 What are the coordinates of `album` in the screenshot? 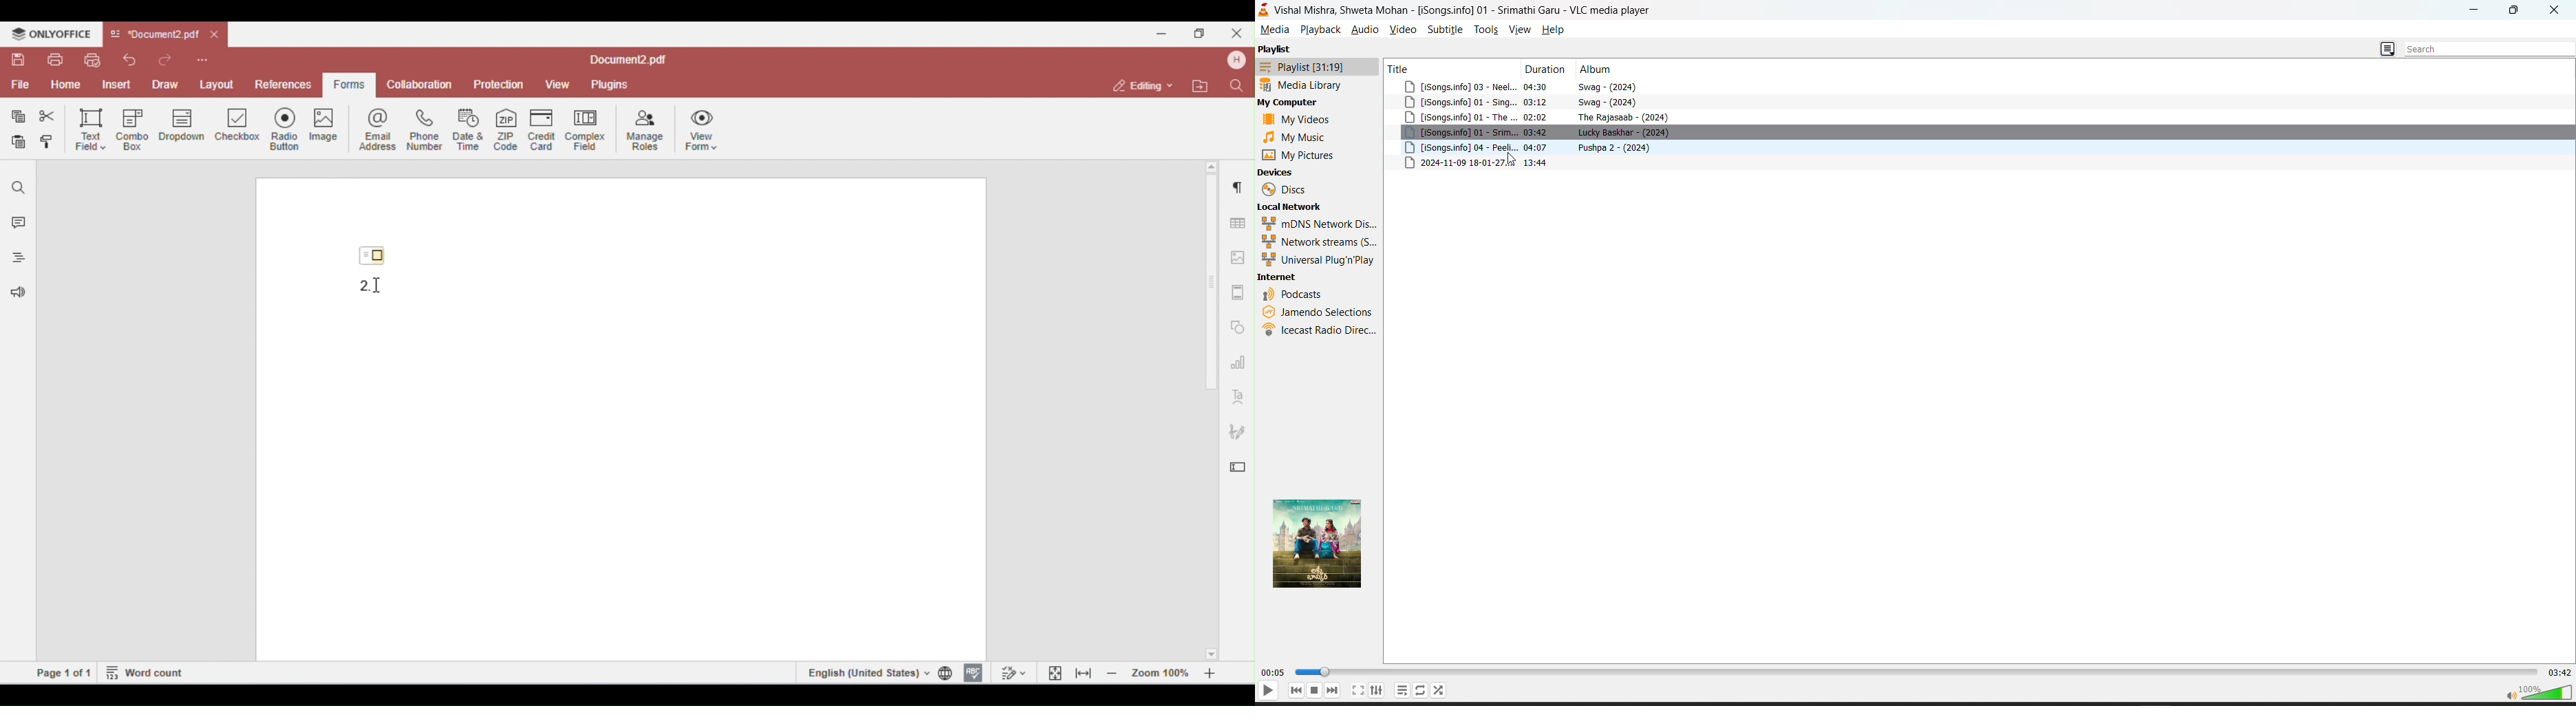 It's located at (1596, 69).